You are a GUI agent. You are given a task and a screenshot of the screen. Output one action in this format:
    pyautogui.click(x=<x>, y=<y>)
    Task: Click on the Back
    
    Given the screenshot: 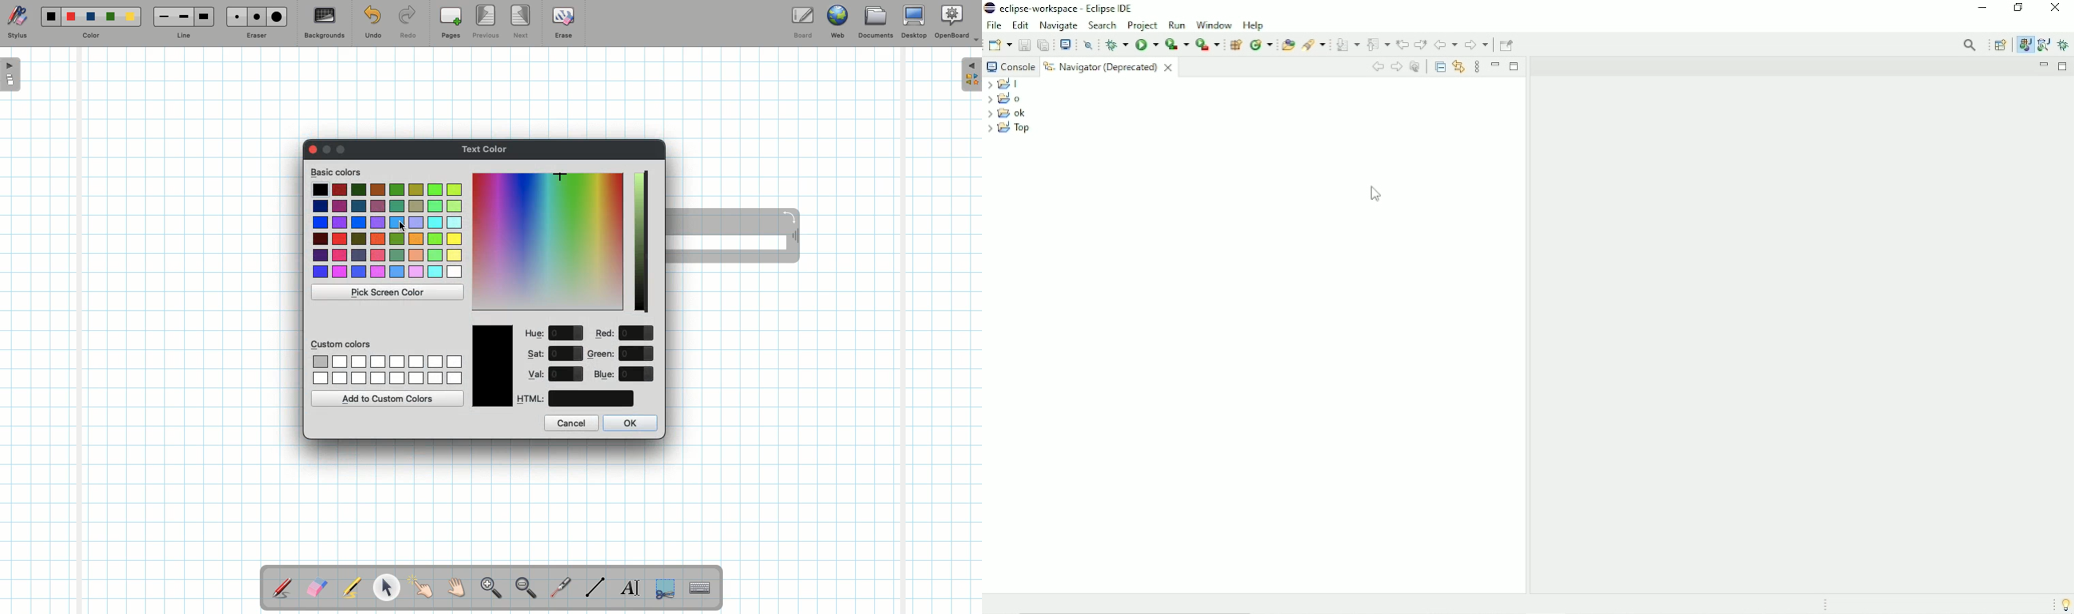 What is the action you would take?
    pyautogui.click(x=1377, y=66)
    